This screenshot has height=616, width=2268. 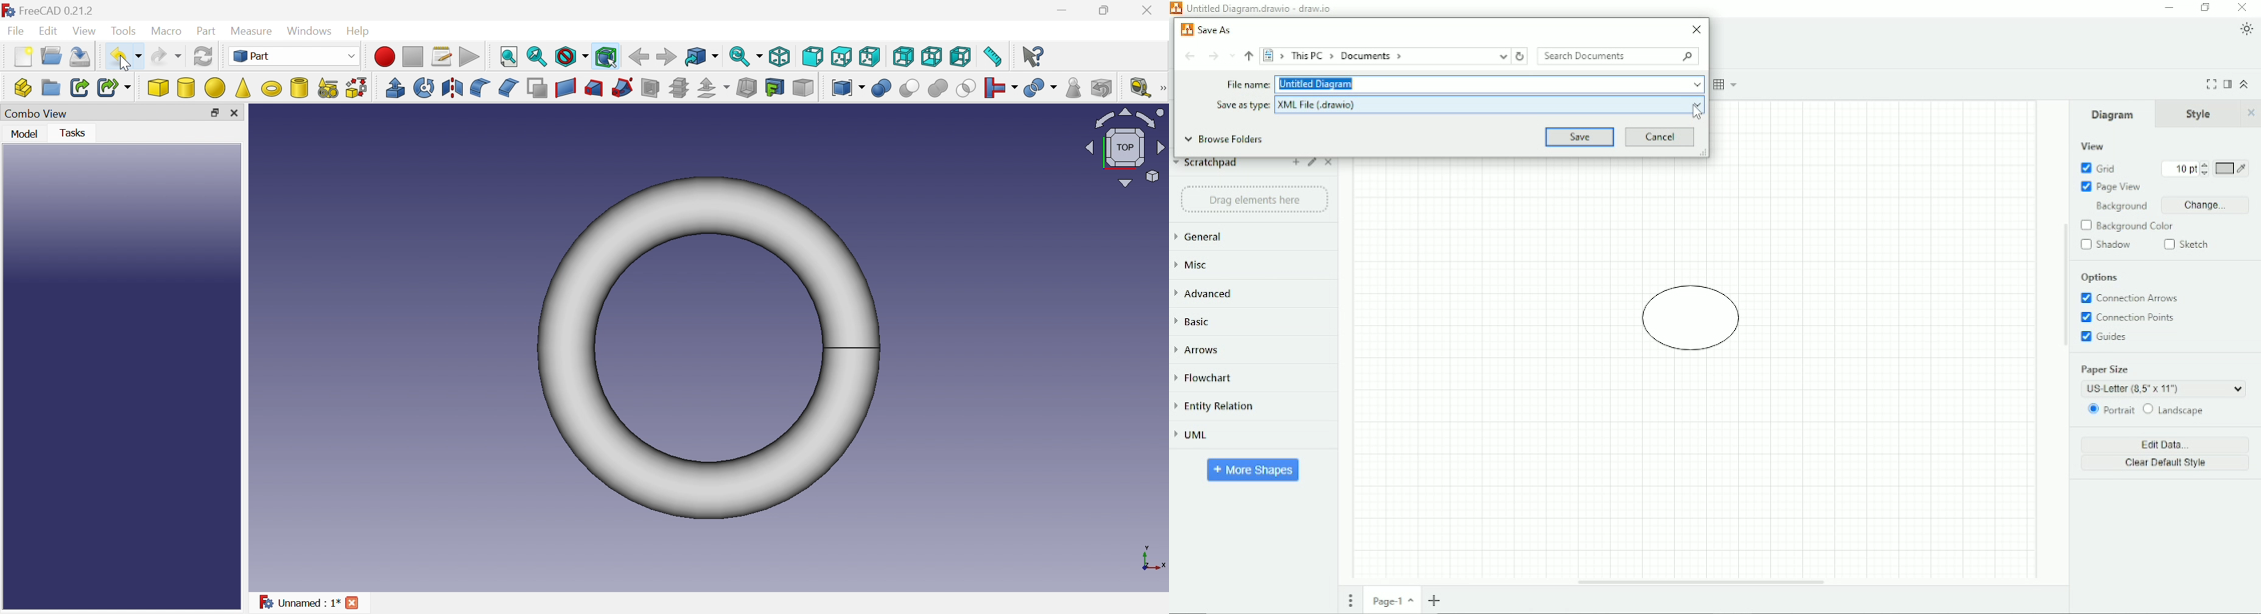 What do you see at coordinates (1254, 469) in the screenshot?
I see `More Shapes` at bounding box center [1254, 469].